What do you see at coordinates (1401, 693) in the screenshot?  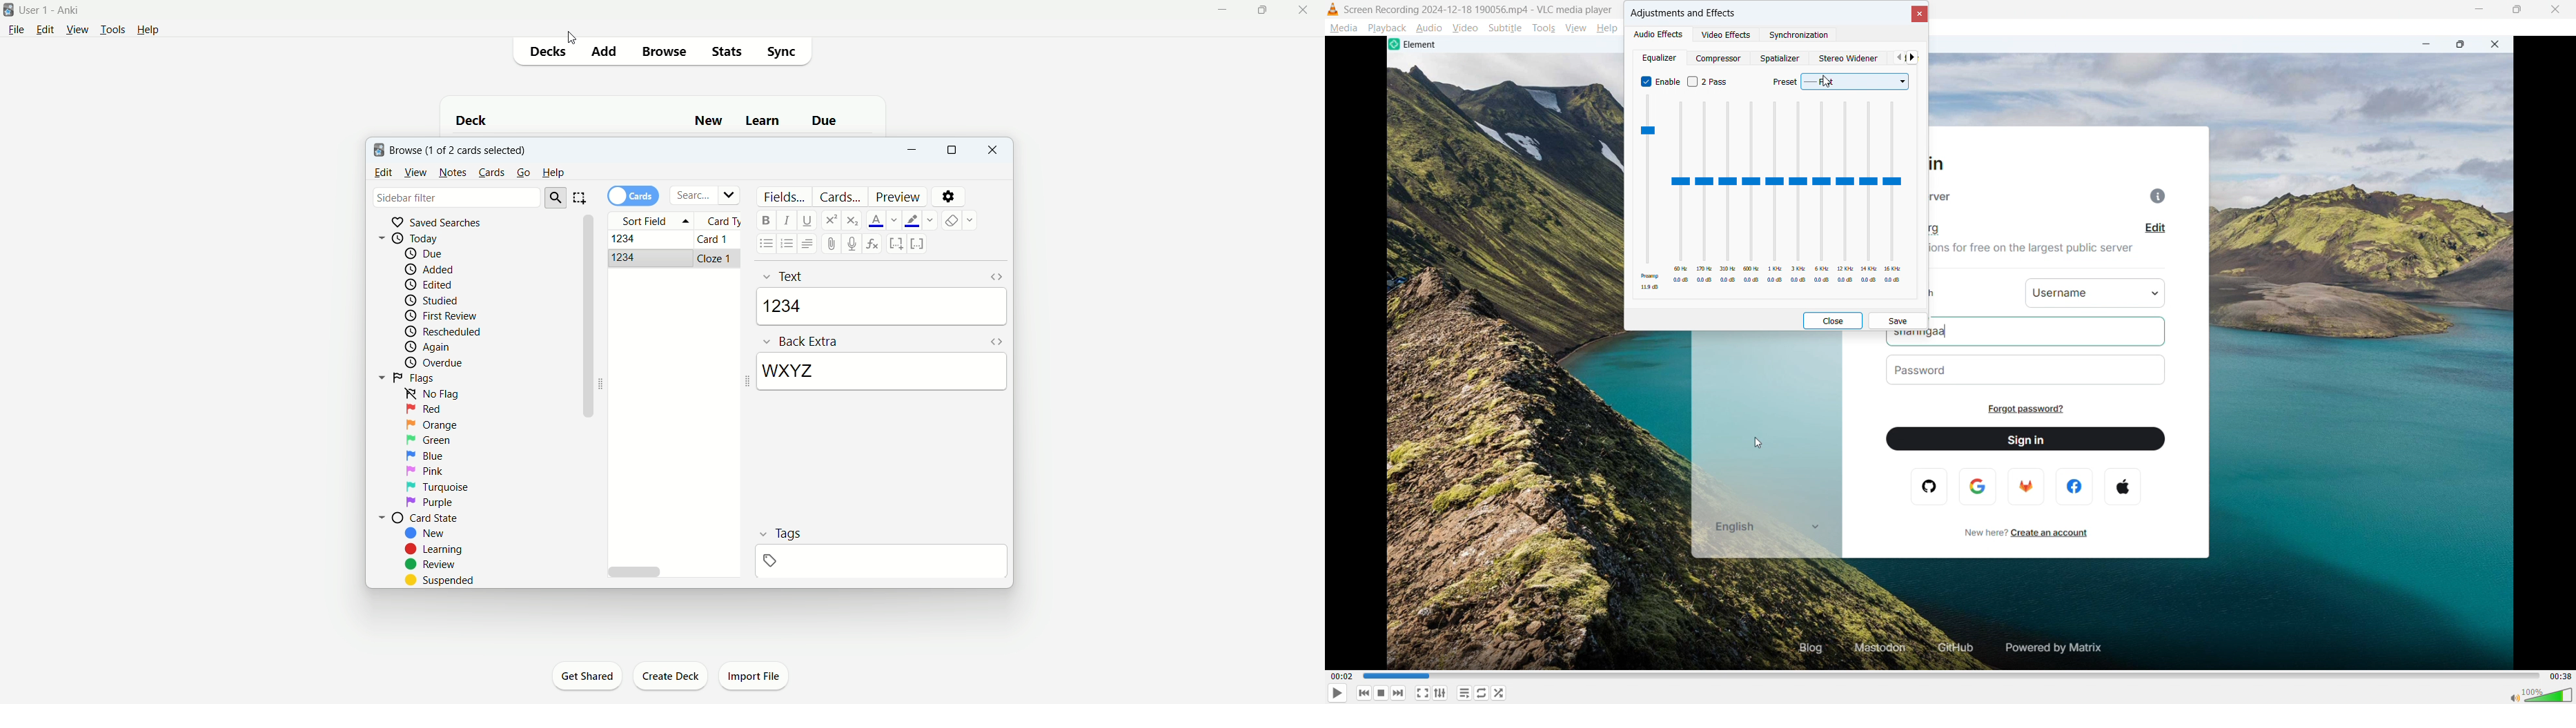 I see `Forward` at bounding box center [1401, 693].